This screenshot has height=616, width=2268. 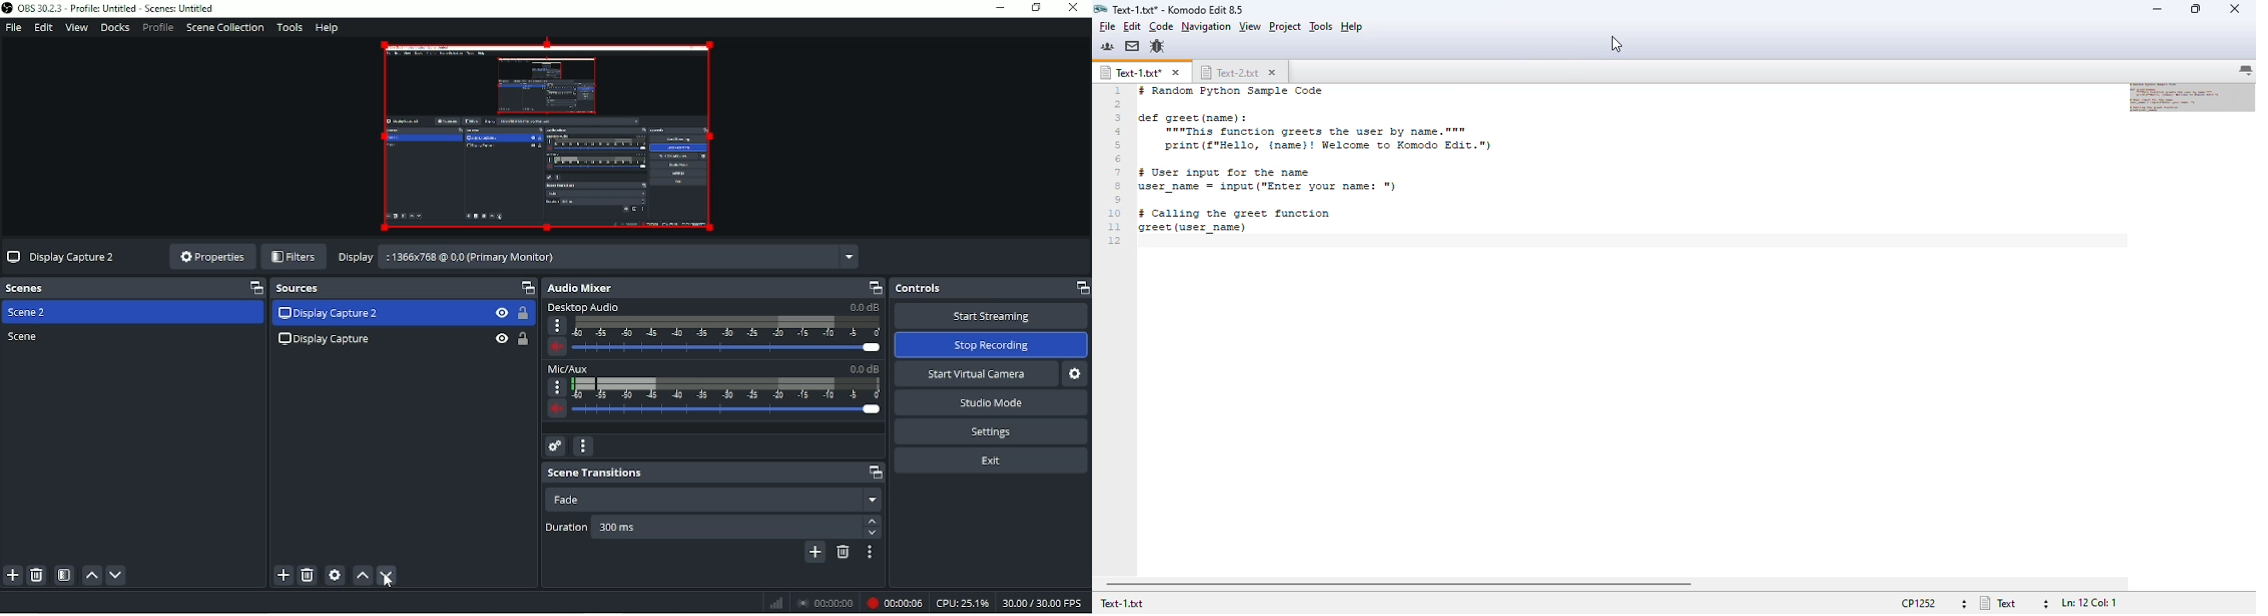 I want to click on View, so click(x=77, y=29).